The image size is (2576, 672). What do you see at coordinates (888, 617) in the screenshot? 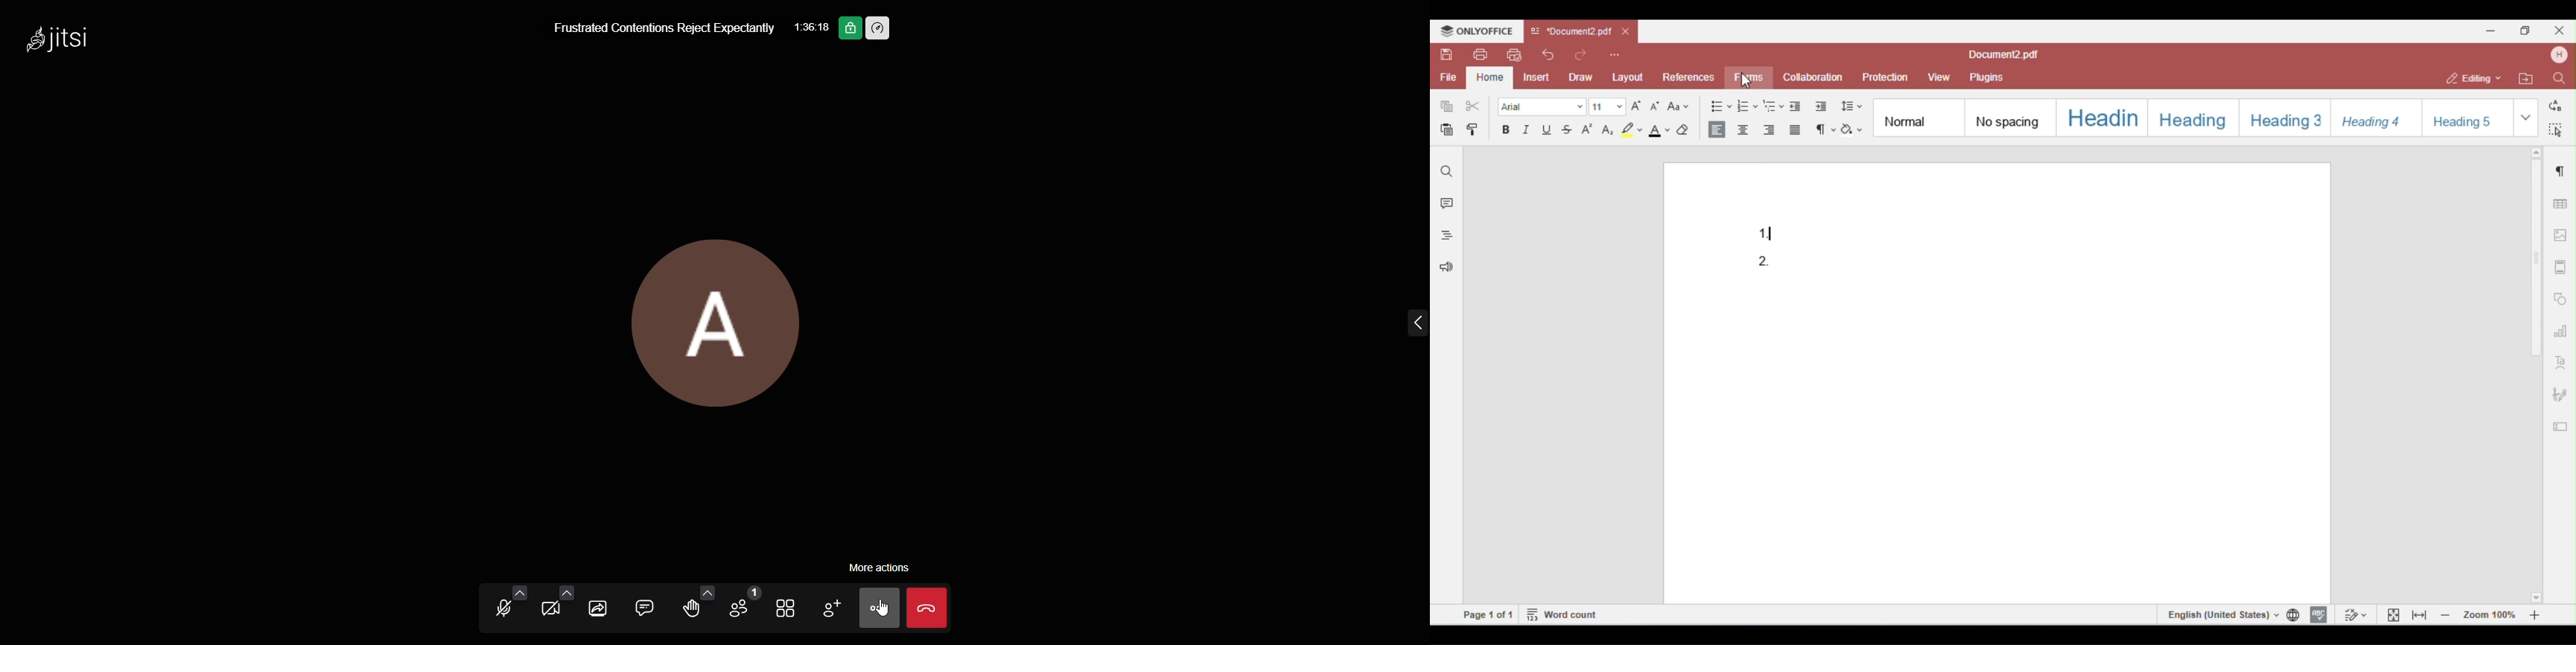
I see `cursor` at bounding box center [888, 617].